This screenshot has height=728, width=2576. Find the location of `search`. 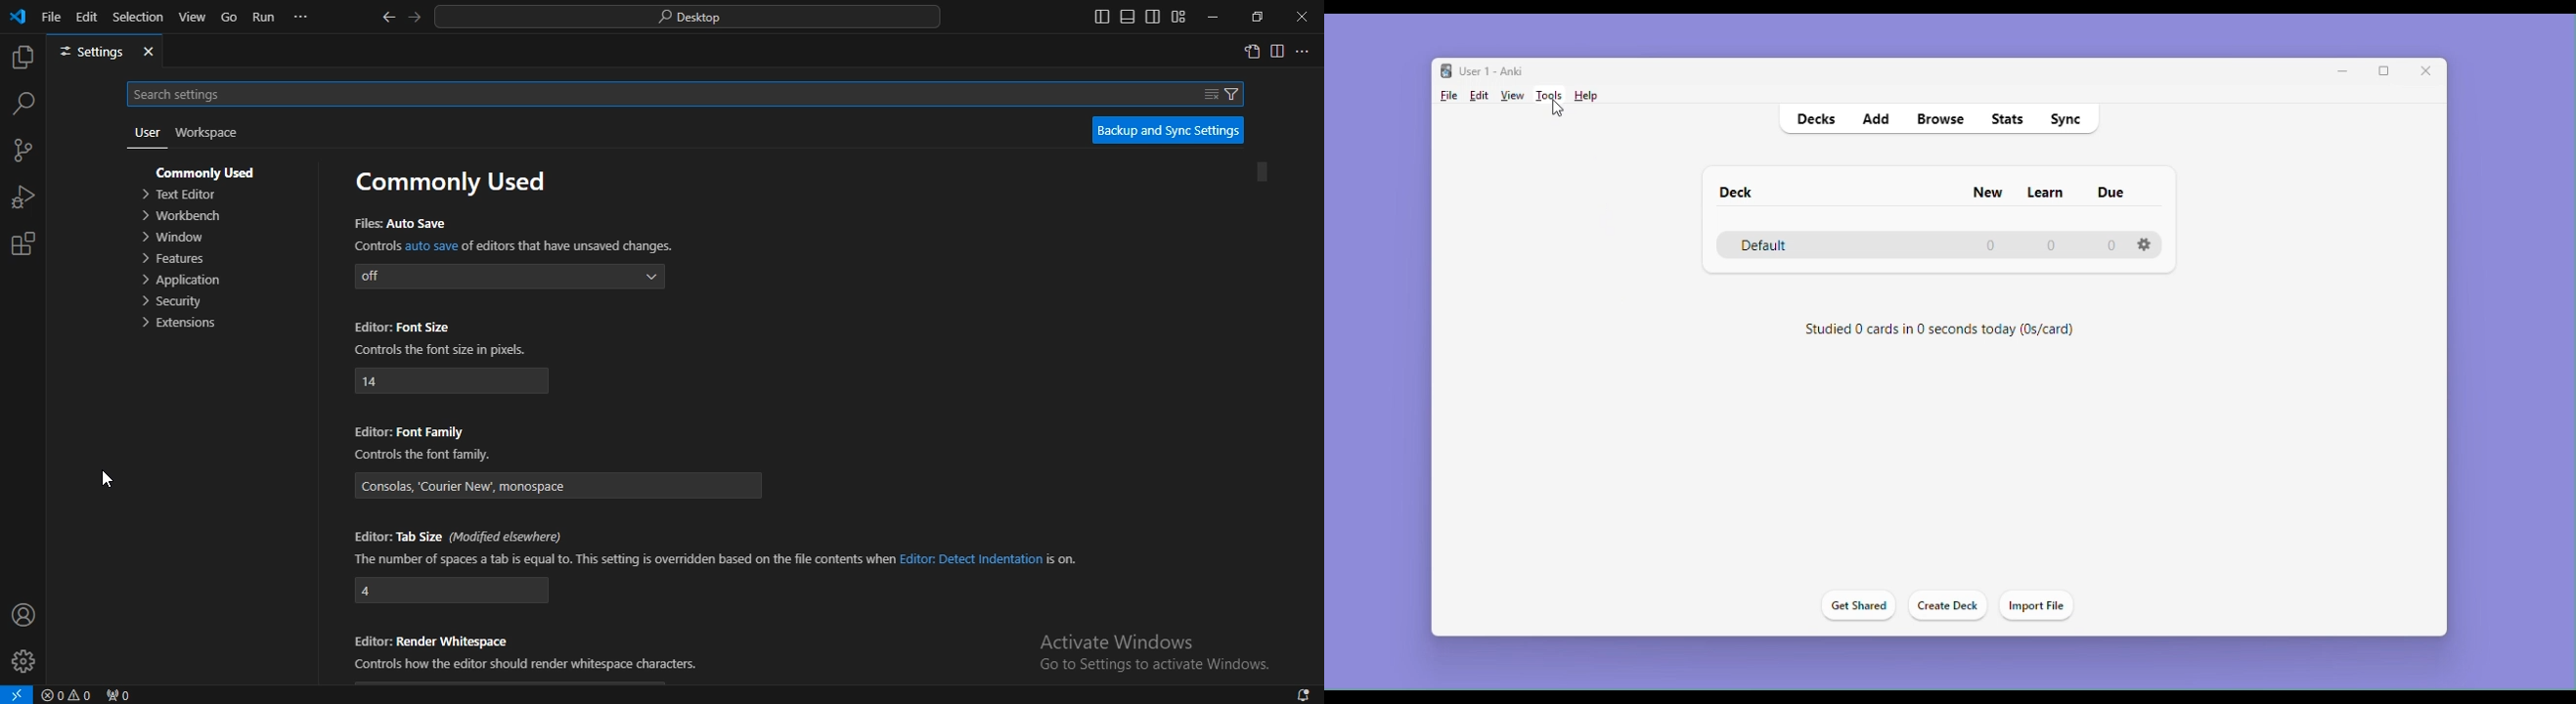

search is located at coordinates (25, 105).